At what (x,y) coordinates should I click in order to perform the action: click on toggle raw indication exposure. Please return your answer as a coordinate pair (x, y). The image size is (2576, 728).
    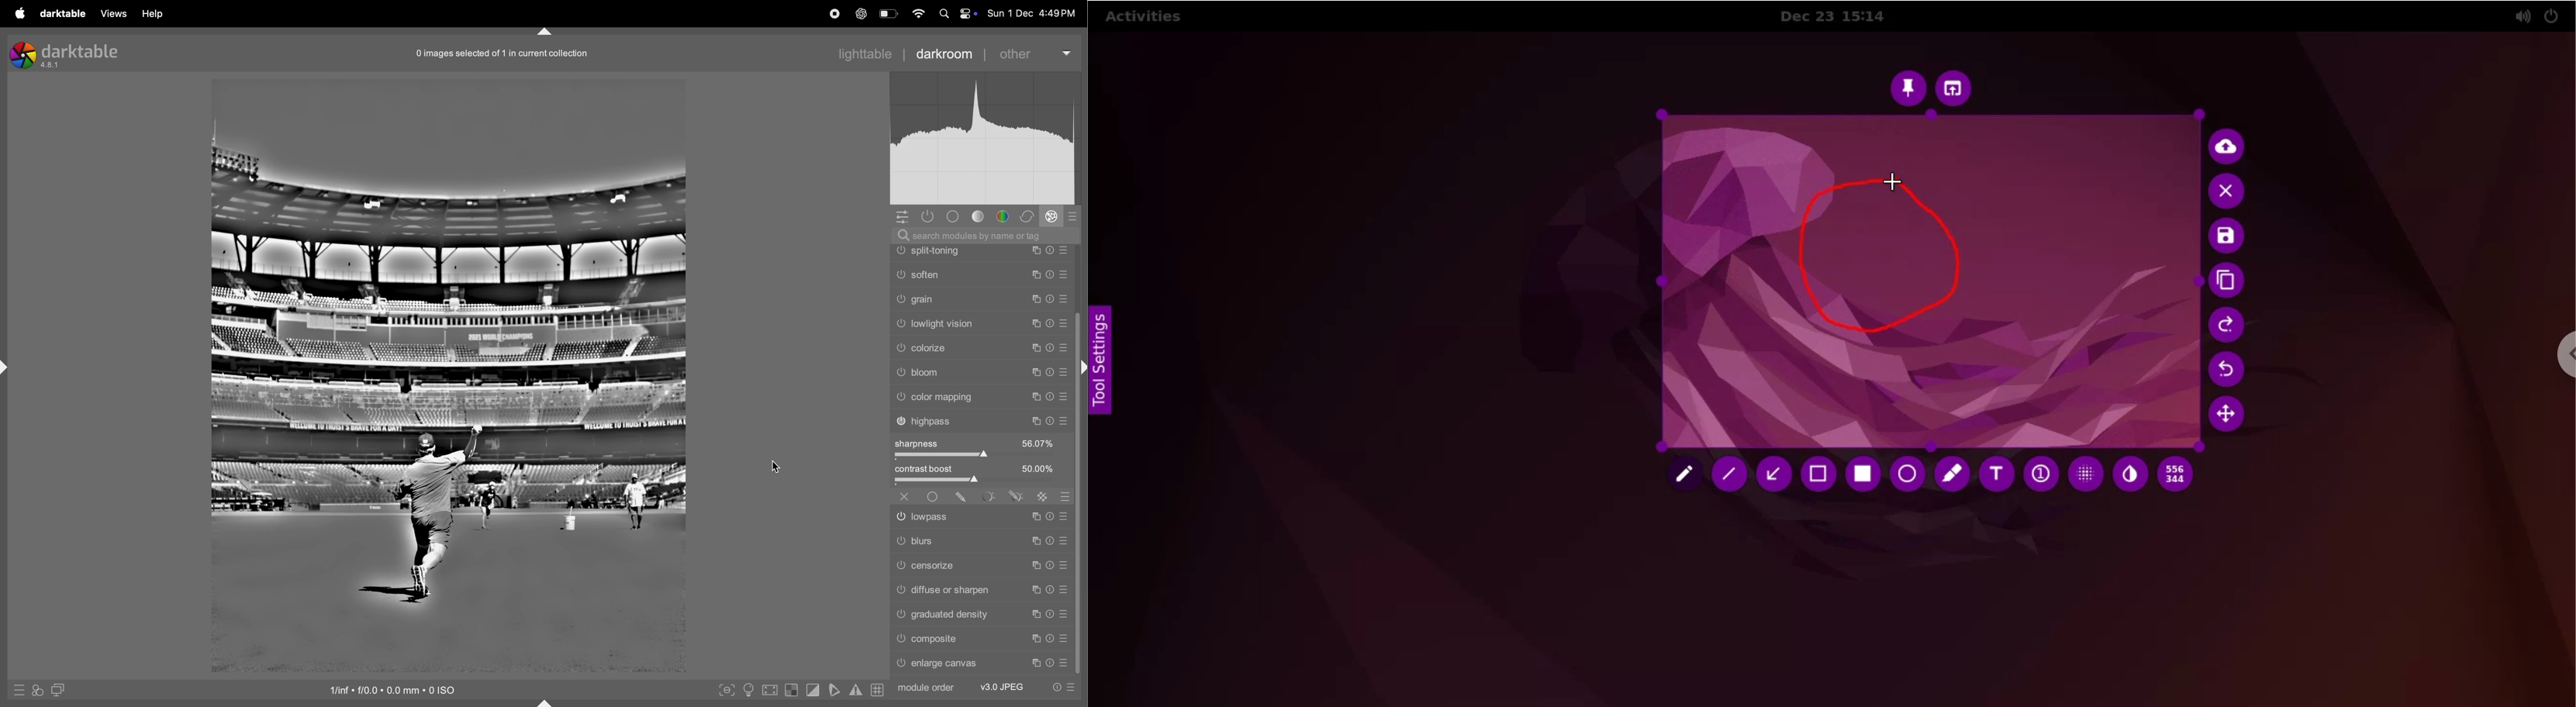
    Looking at the image, I should click on (791, 691).